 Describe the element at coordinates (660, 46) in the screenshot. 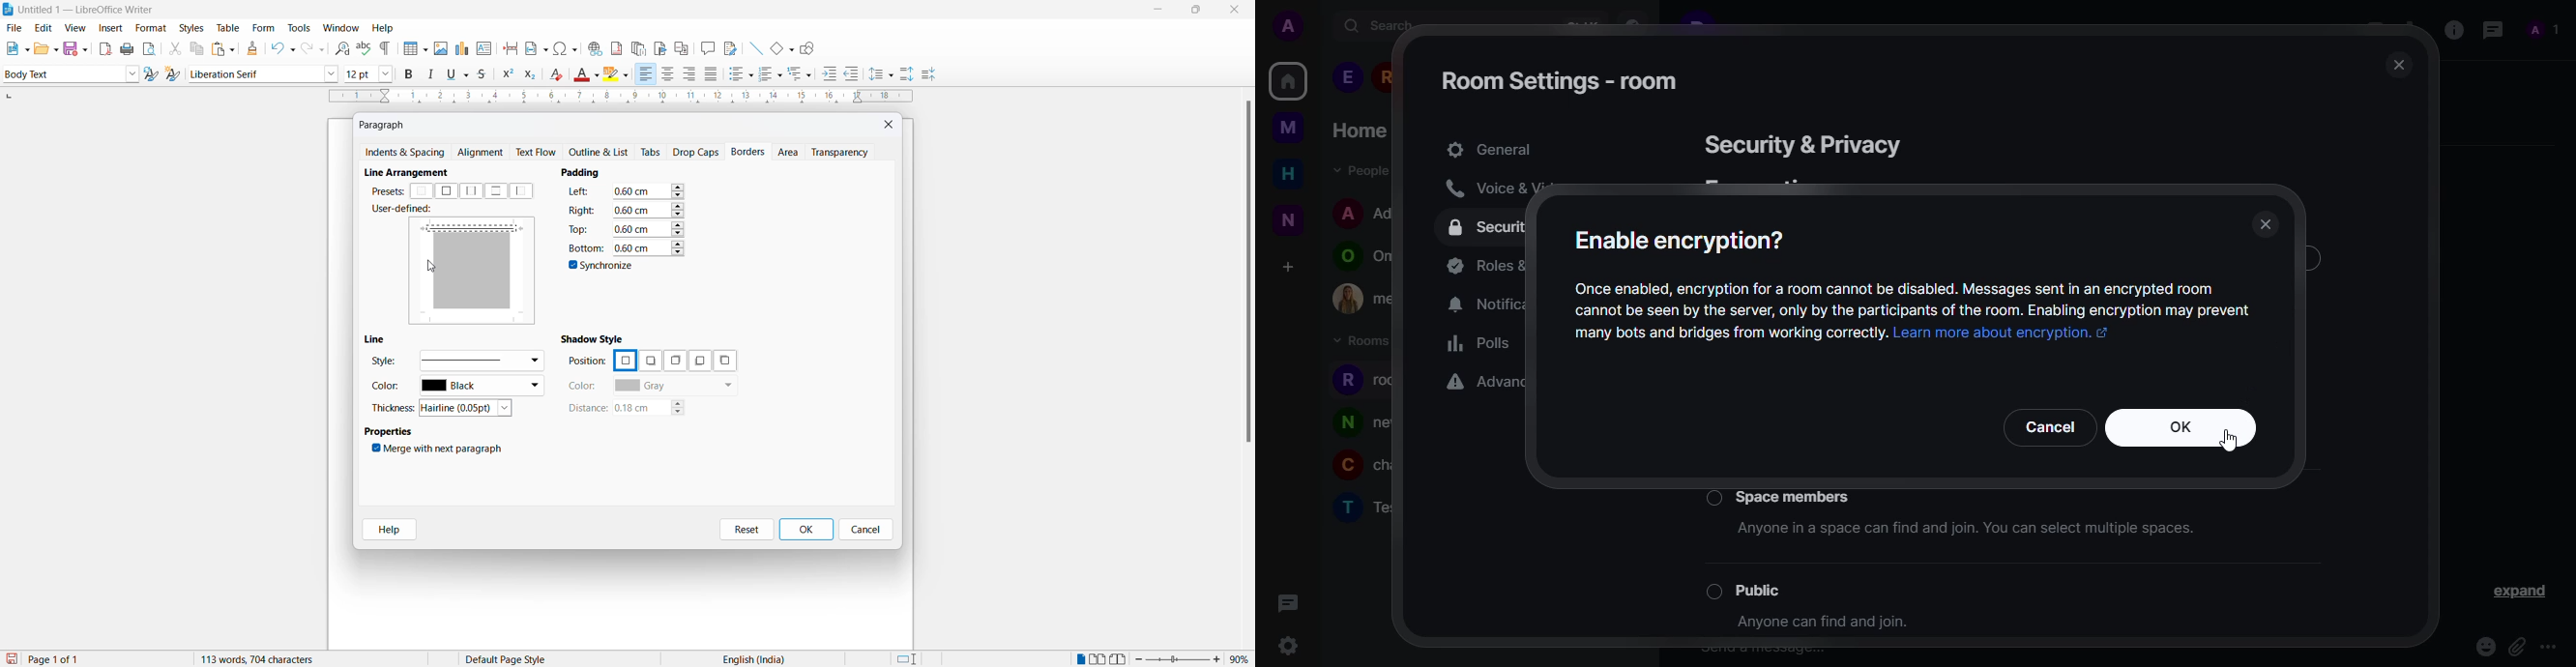

I see `insert bookmarks` at that location.